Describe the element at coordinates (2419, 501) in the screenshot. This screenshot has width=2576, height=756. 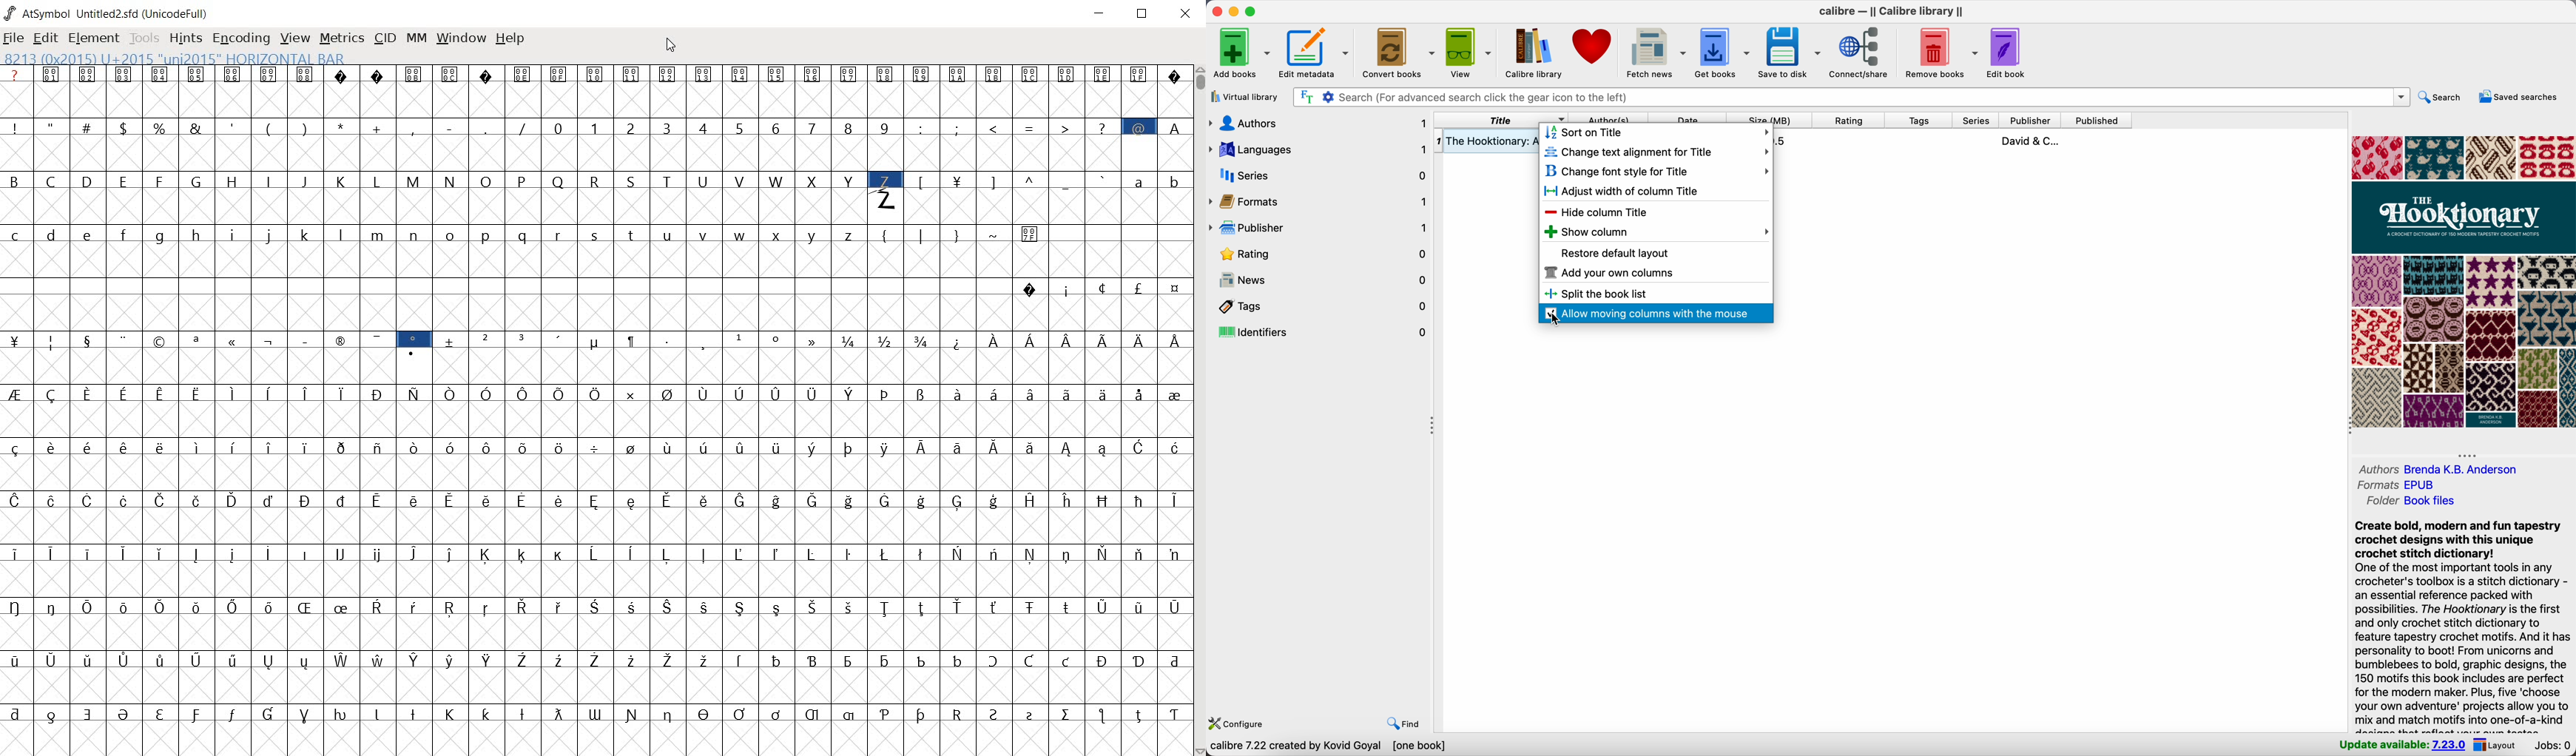
I see `folder` at that location.